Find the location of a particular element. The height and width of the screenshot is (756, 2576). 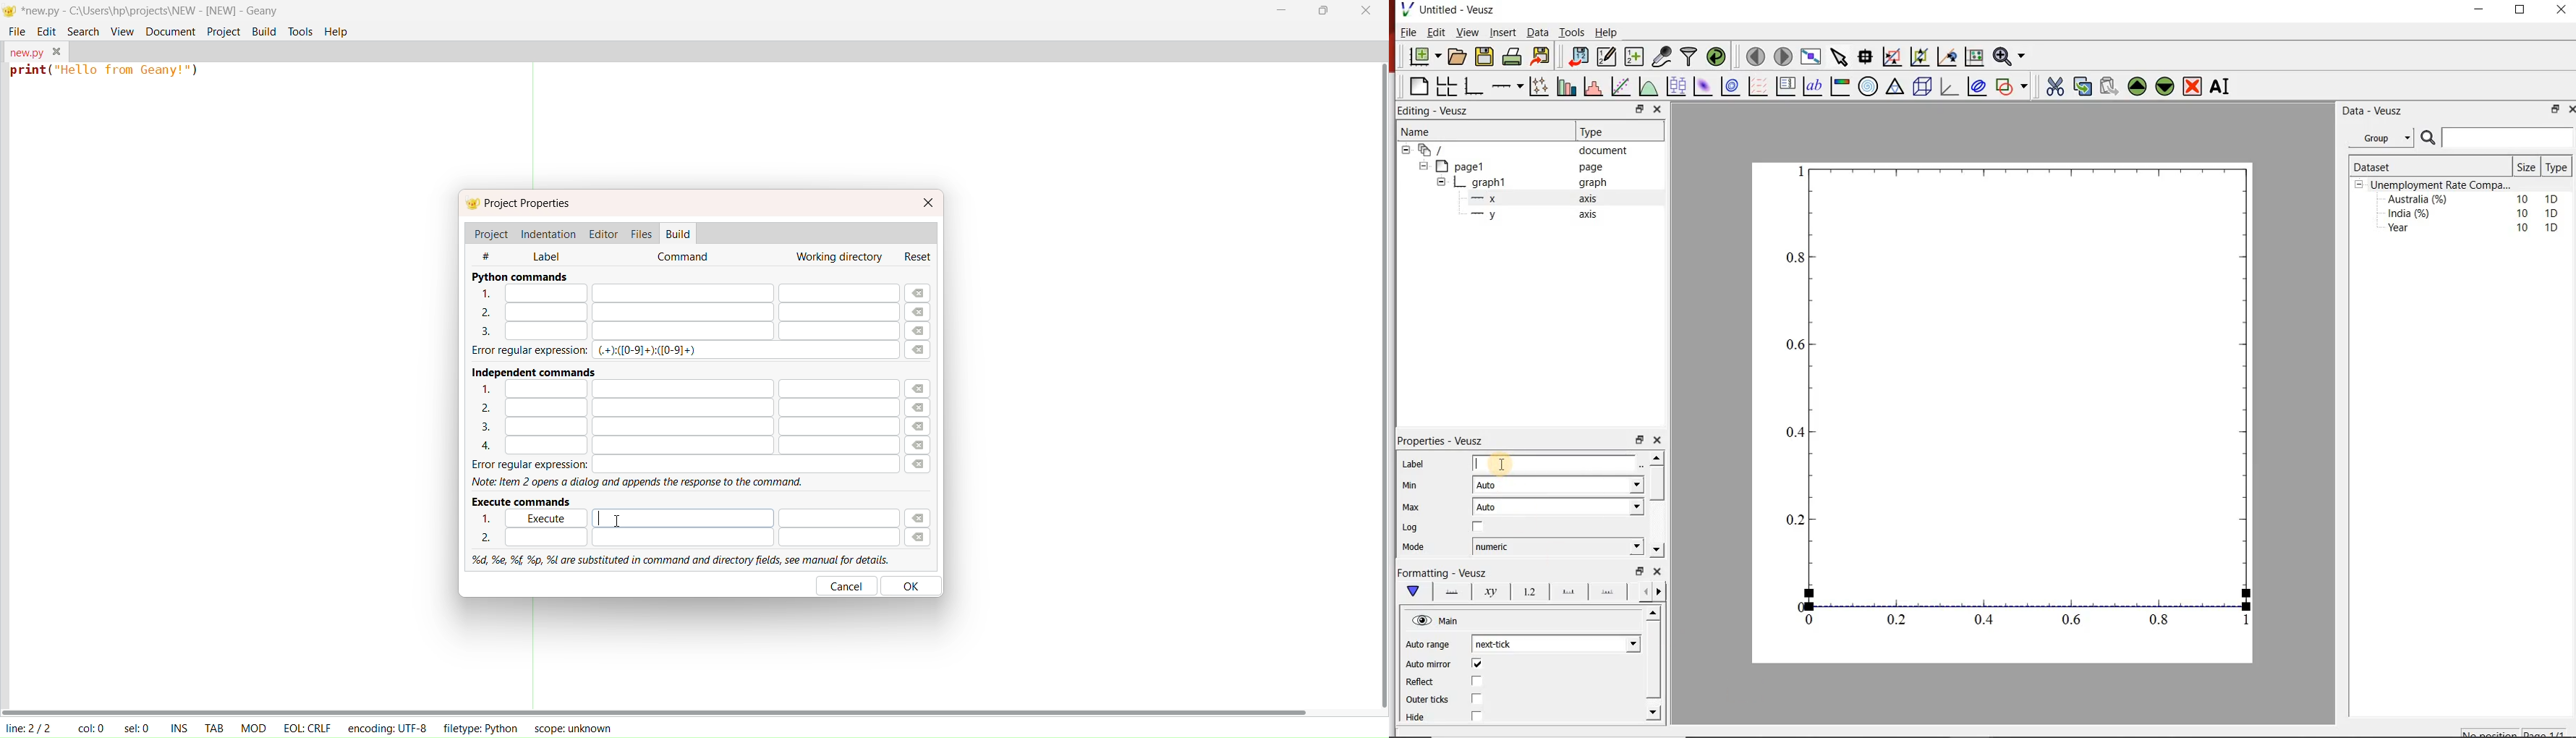

next-tick is located at coordinates (1557, 642).